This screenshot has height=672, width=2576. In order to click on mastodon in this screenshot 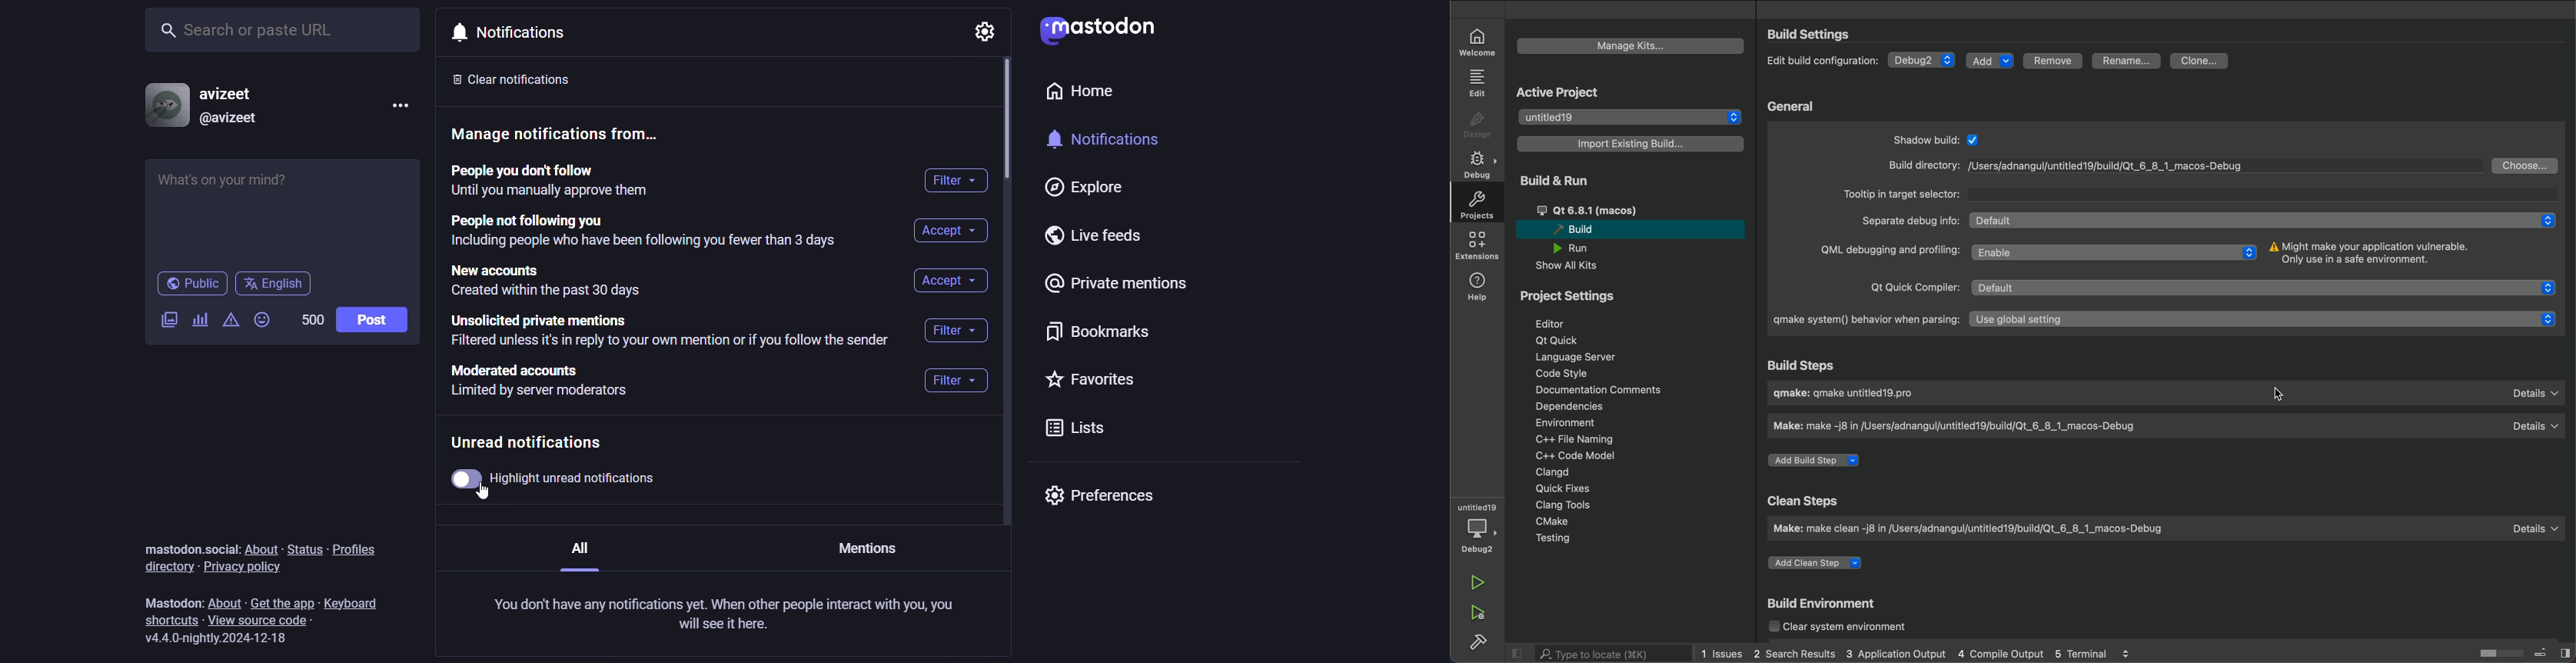, I will do `click(1112, 30)`.